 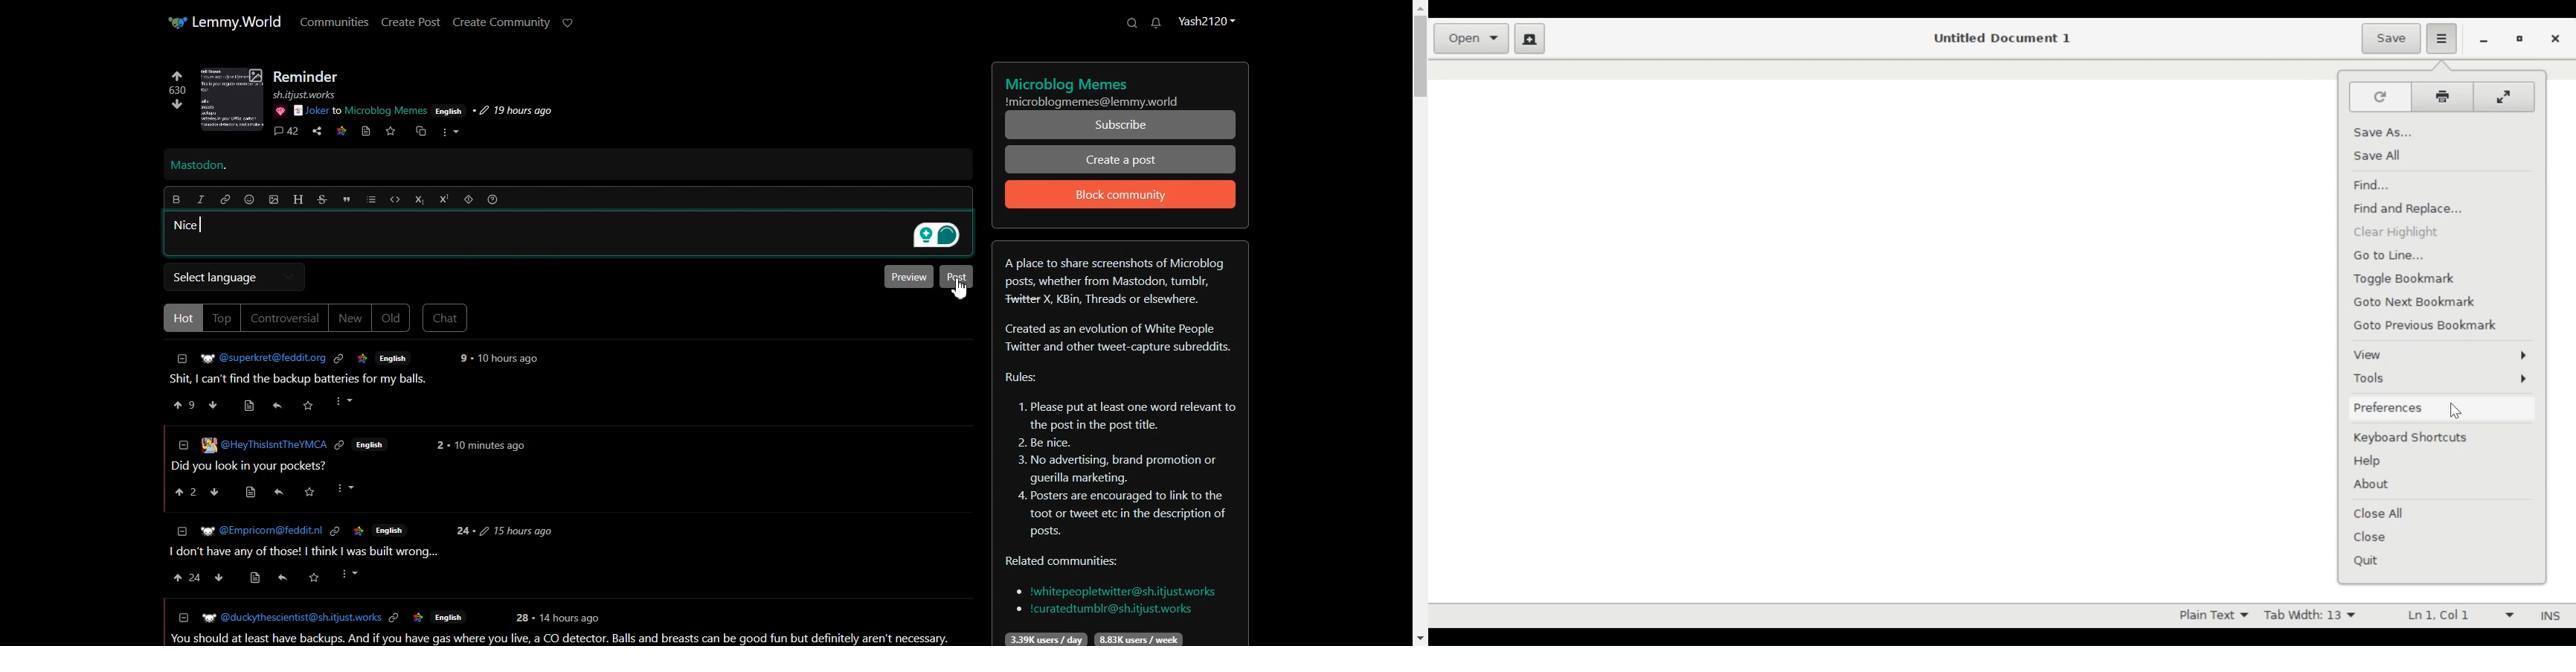 What do you see at coordinates (346, 199) in the screenshot?
I see `Quote` at bounding box center [346, 199].